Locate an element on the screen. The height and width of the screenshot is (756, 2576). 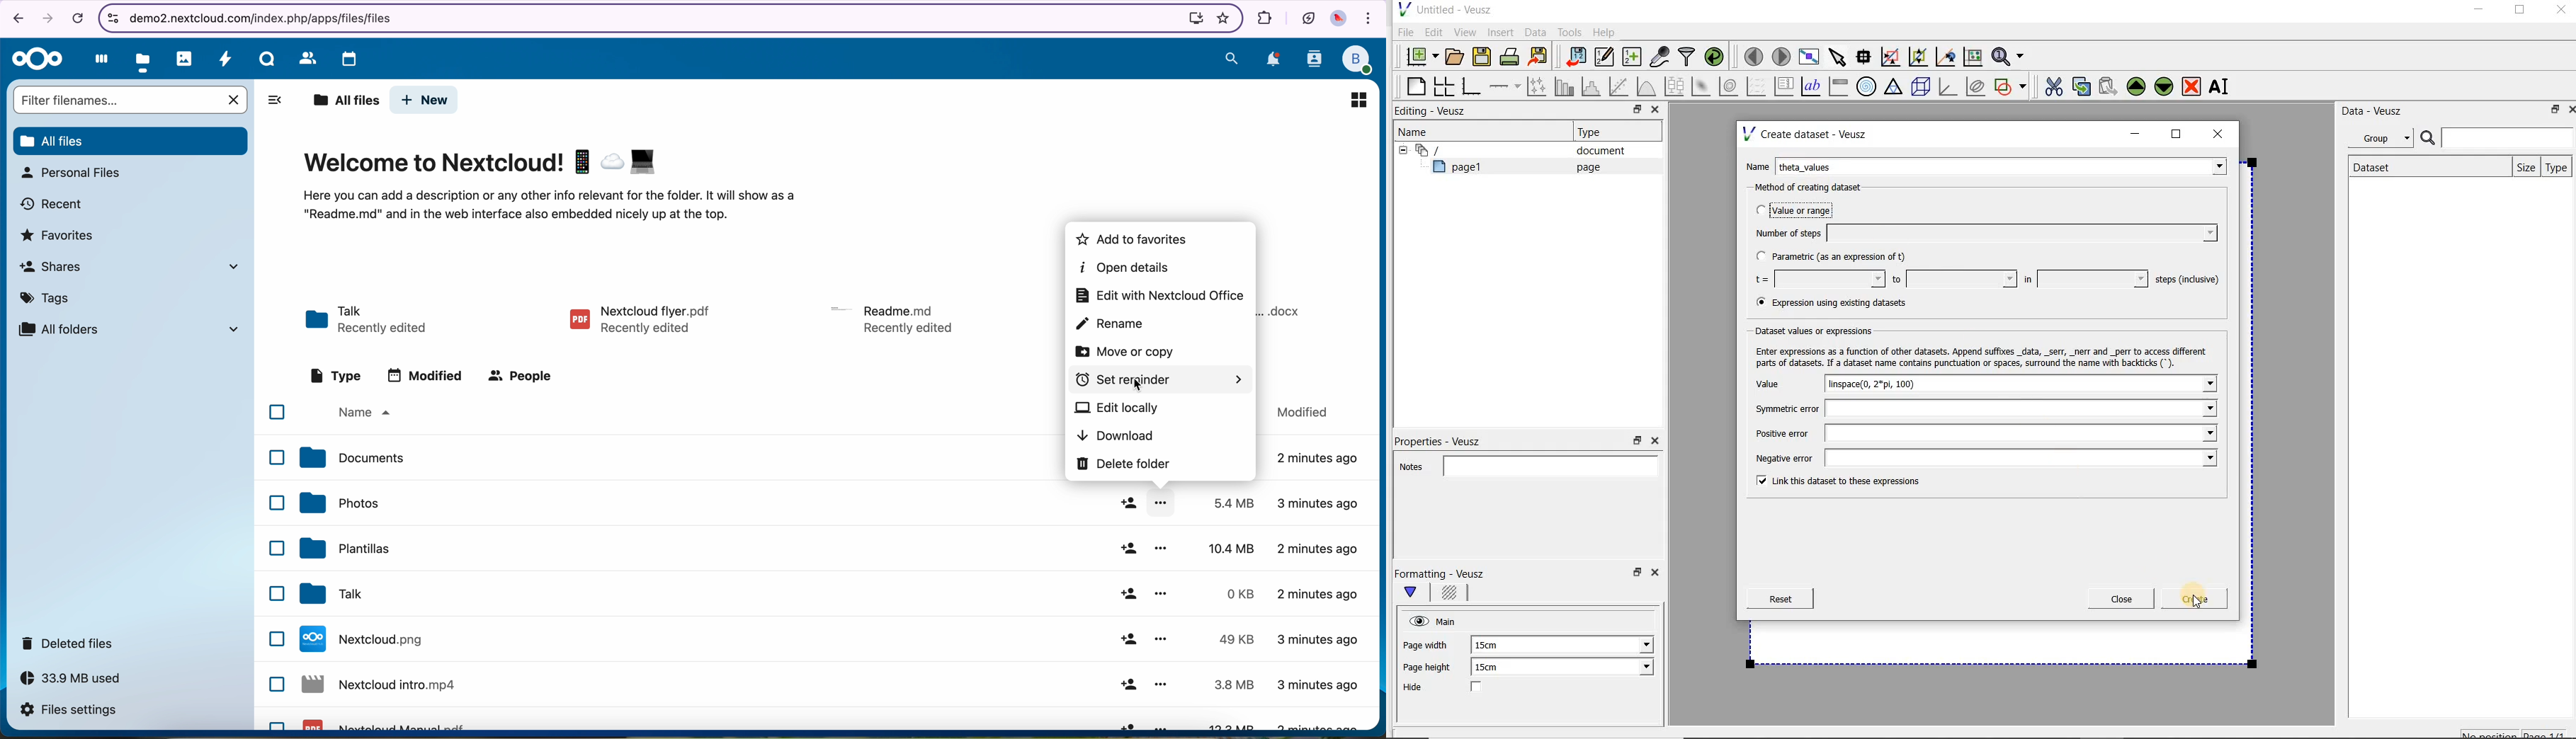
3 minutes ago is located at coordinates (1315, 724).